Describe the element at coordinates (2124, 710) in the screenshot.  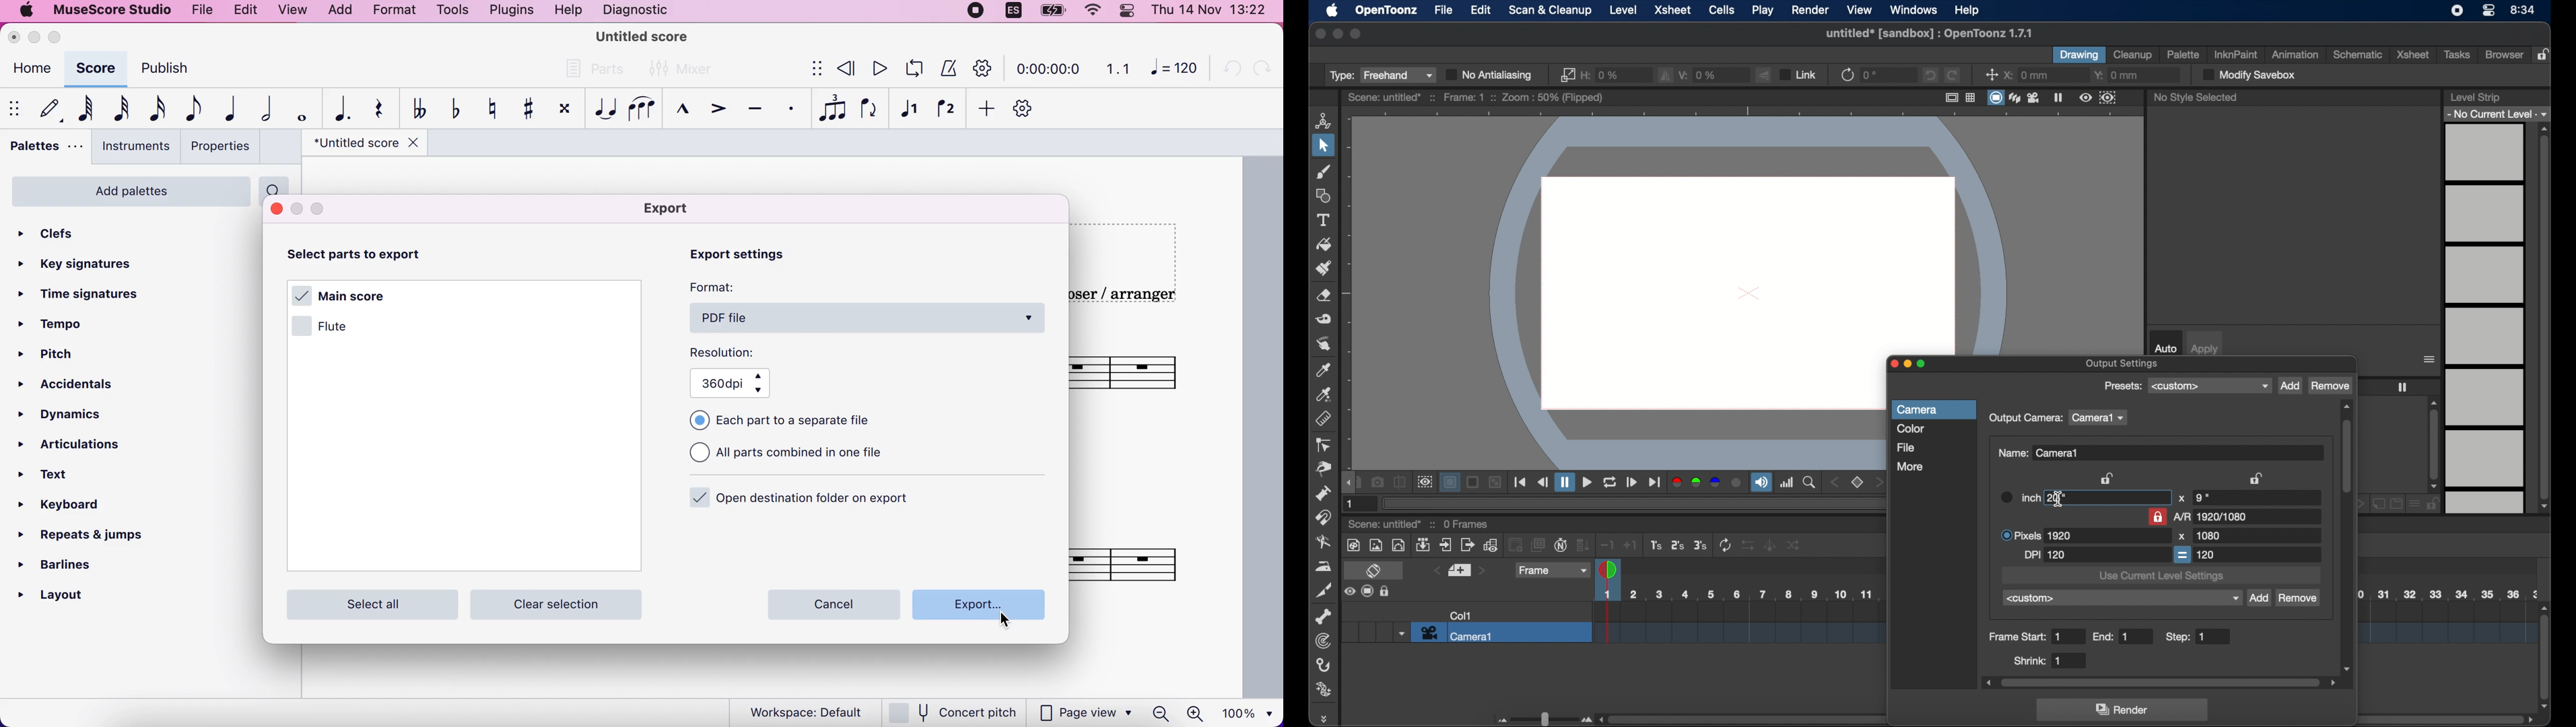
I see `render` at that location.